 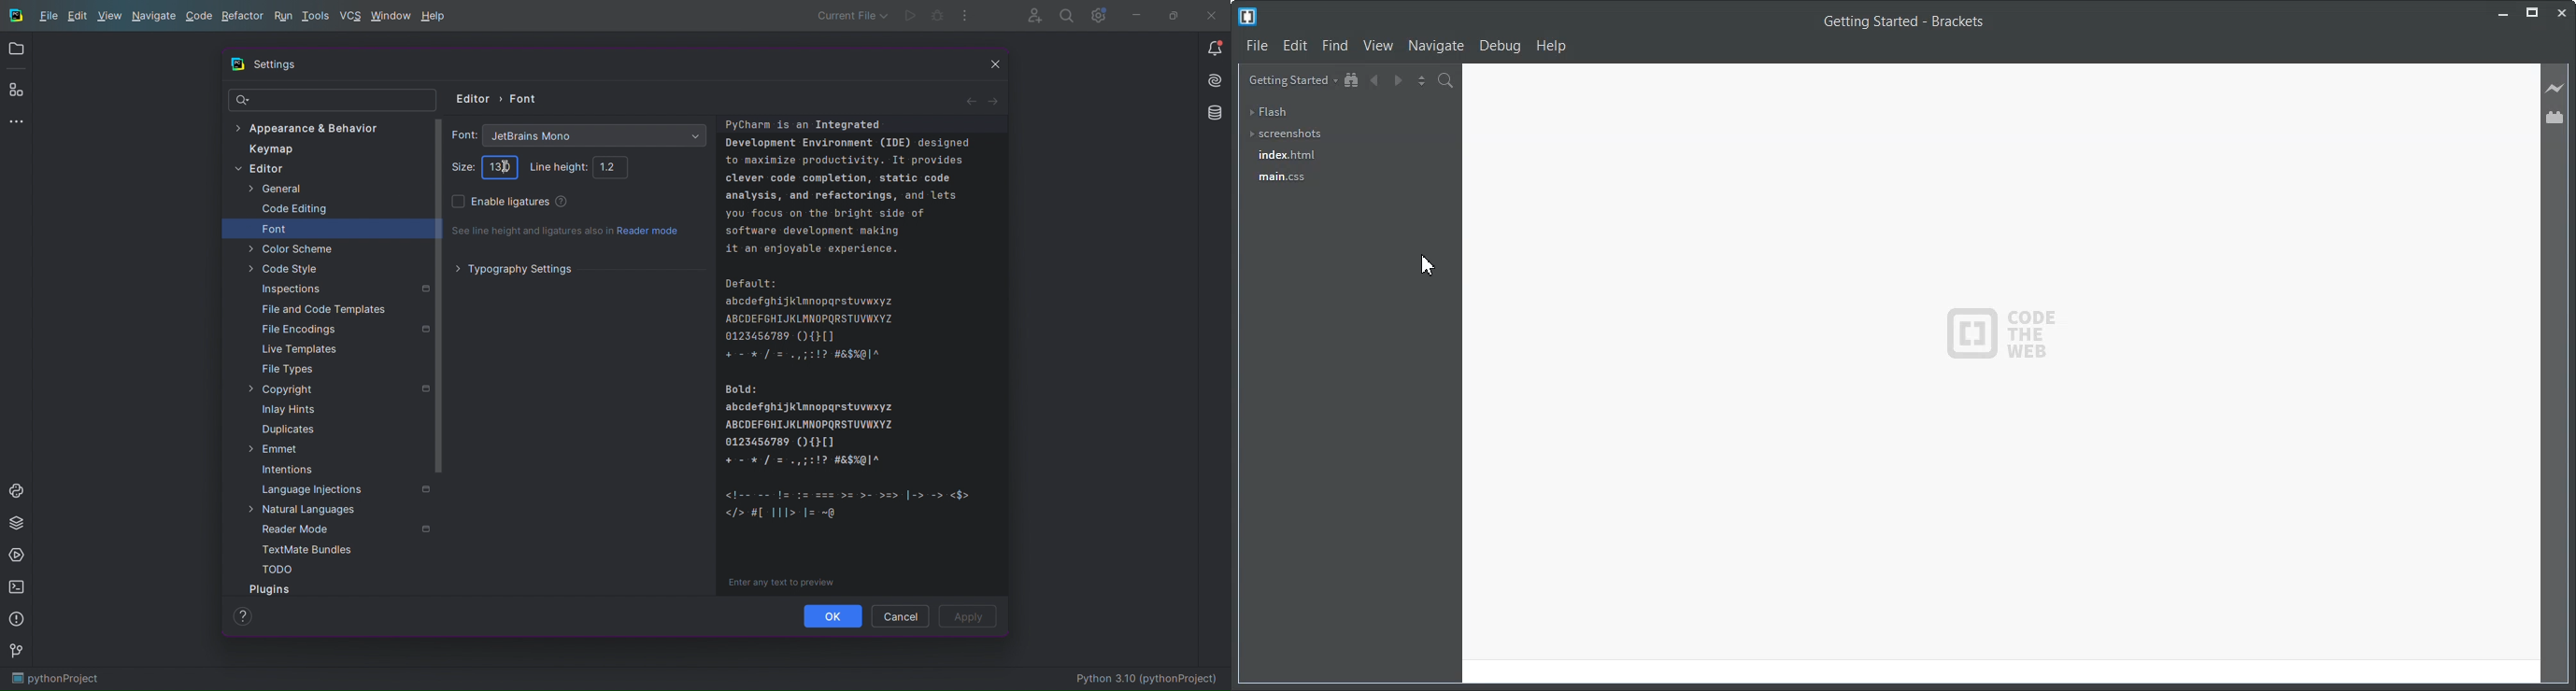 I want to click on Close, so click(x=2563, y=12).